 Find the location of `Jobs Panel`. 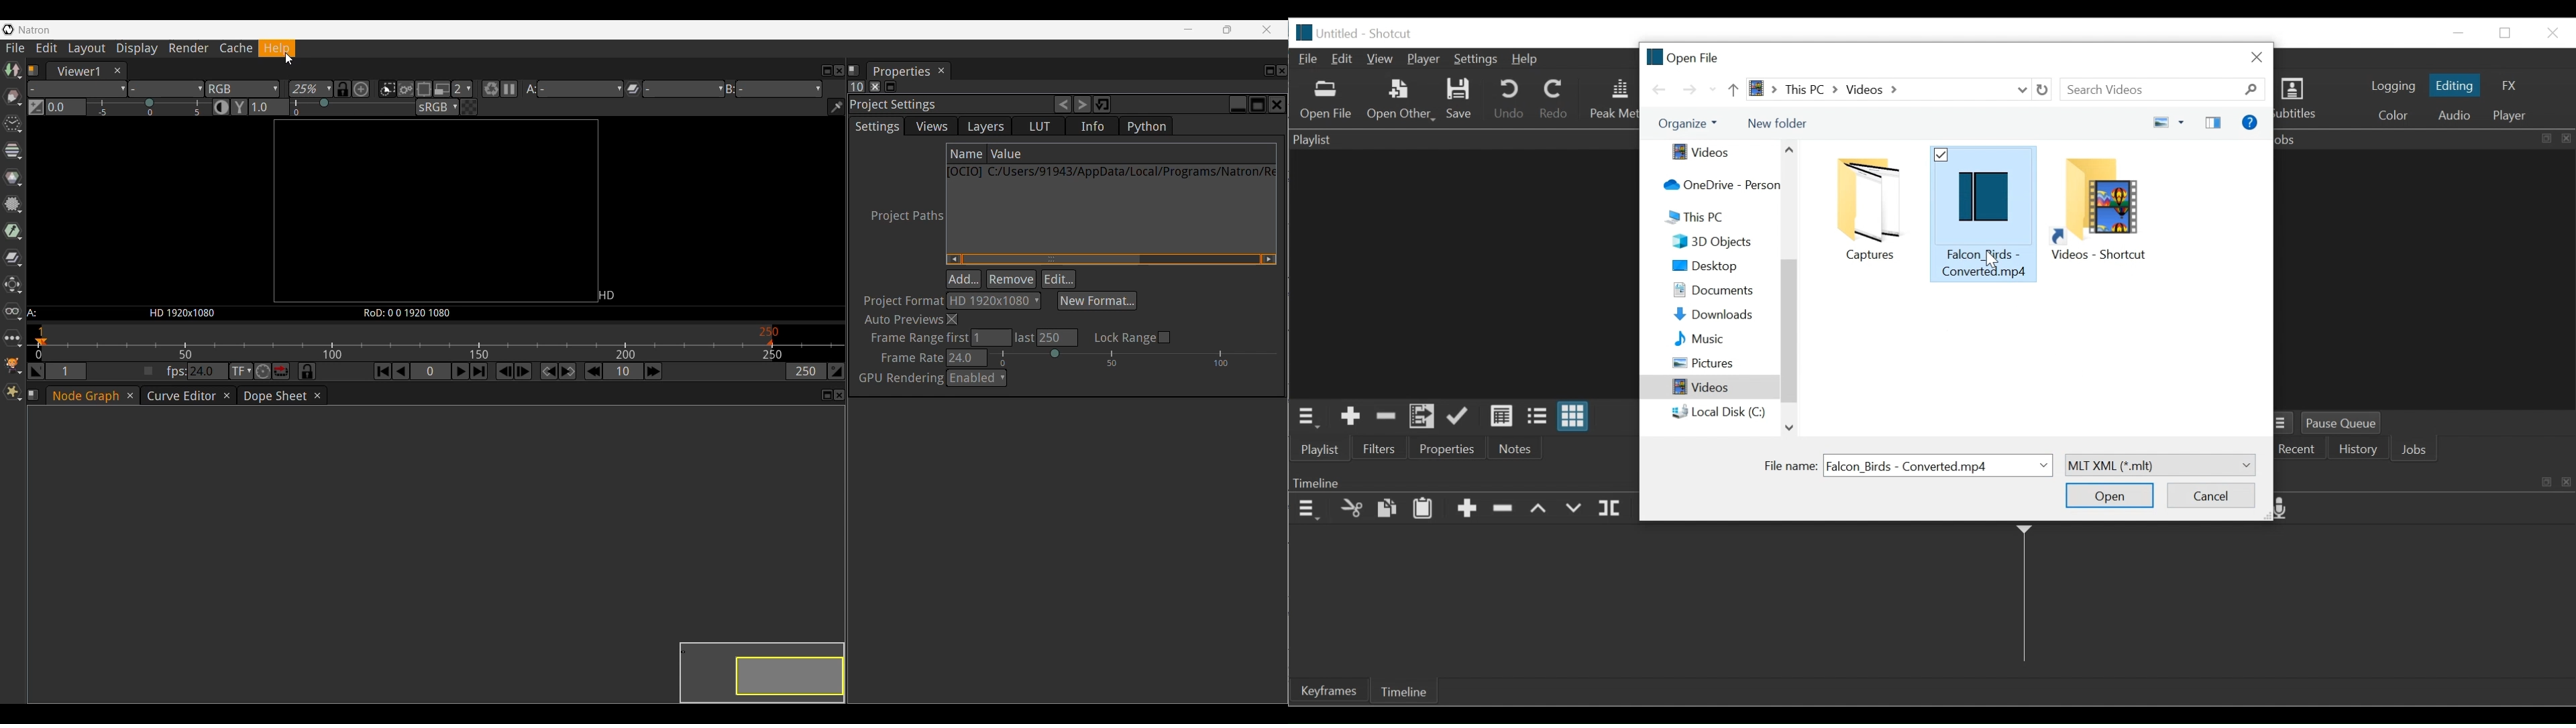

Jobs Panel is located at coordinates (2425, 139).